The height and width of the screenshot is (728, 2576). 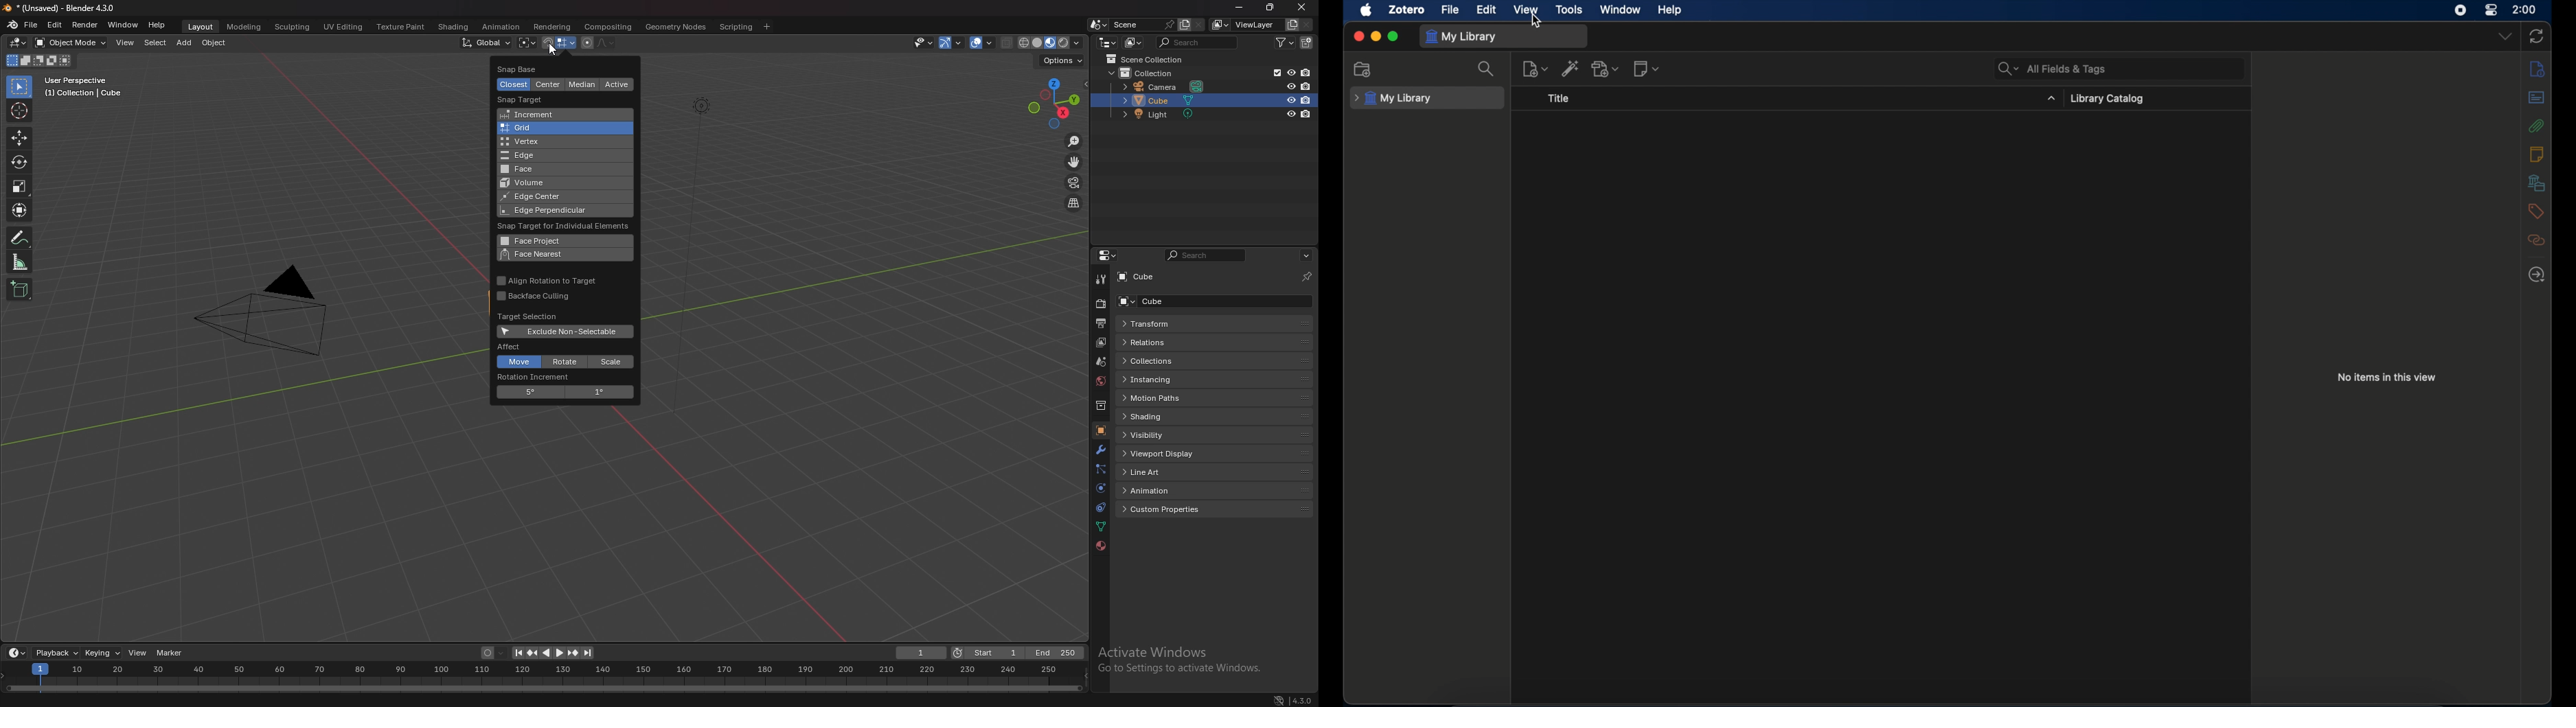 I want to click on visibility, so click(x=1165, y=434).